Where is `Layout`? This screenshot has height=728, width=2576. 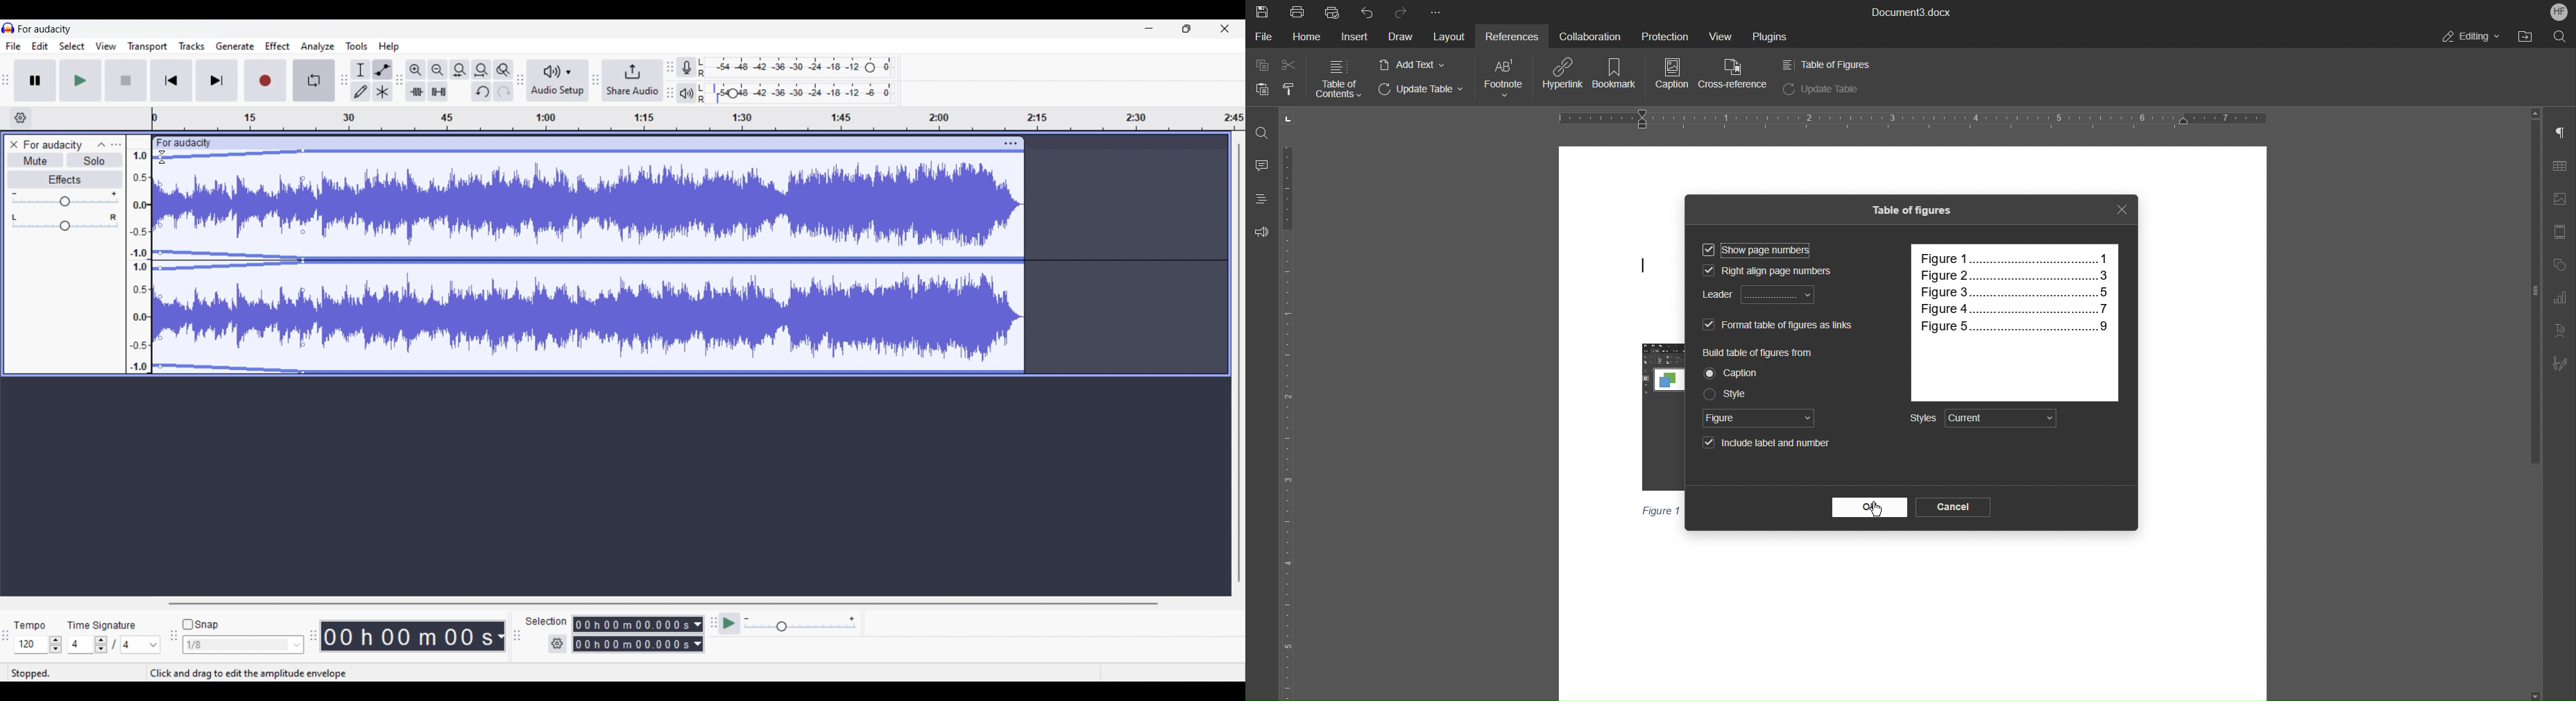
Layout is located at coordinates (1449, 37).